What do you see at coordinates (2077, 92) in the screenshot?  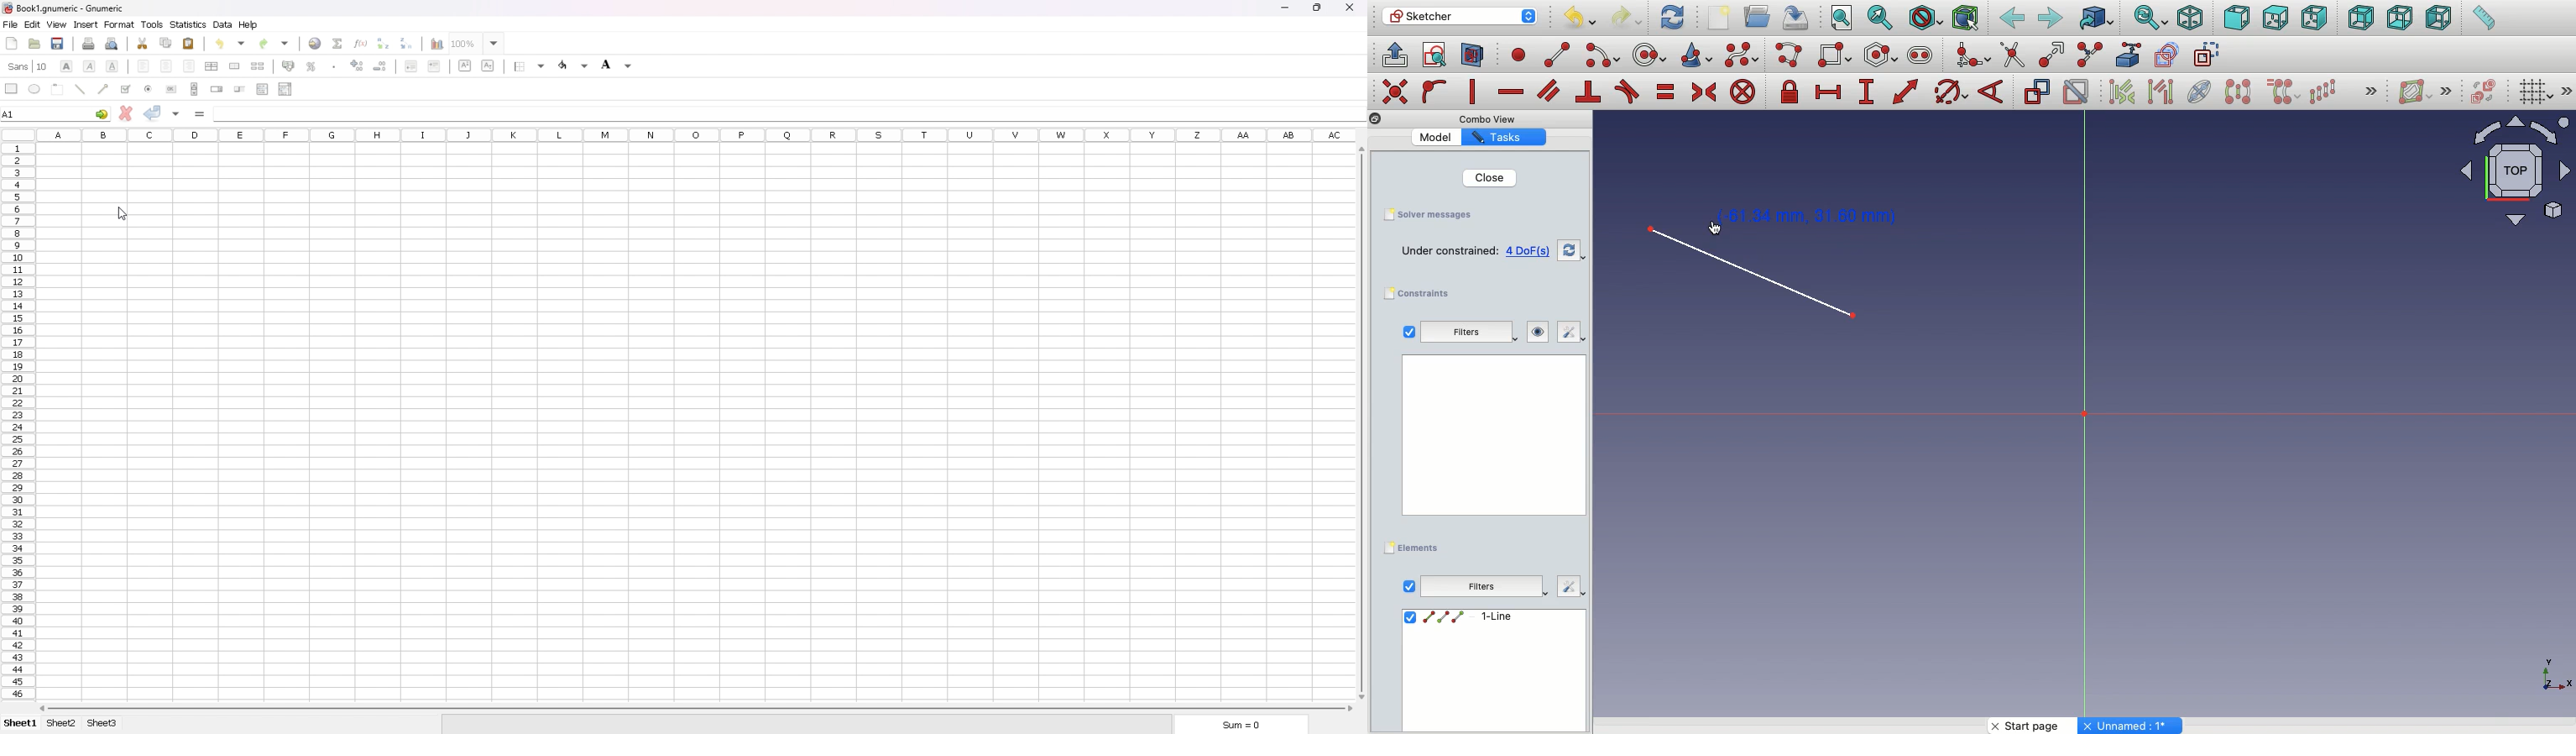 I see `Activate/deactivate constraint` at bounding box center [2077, 92].